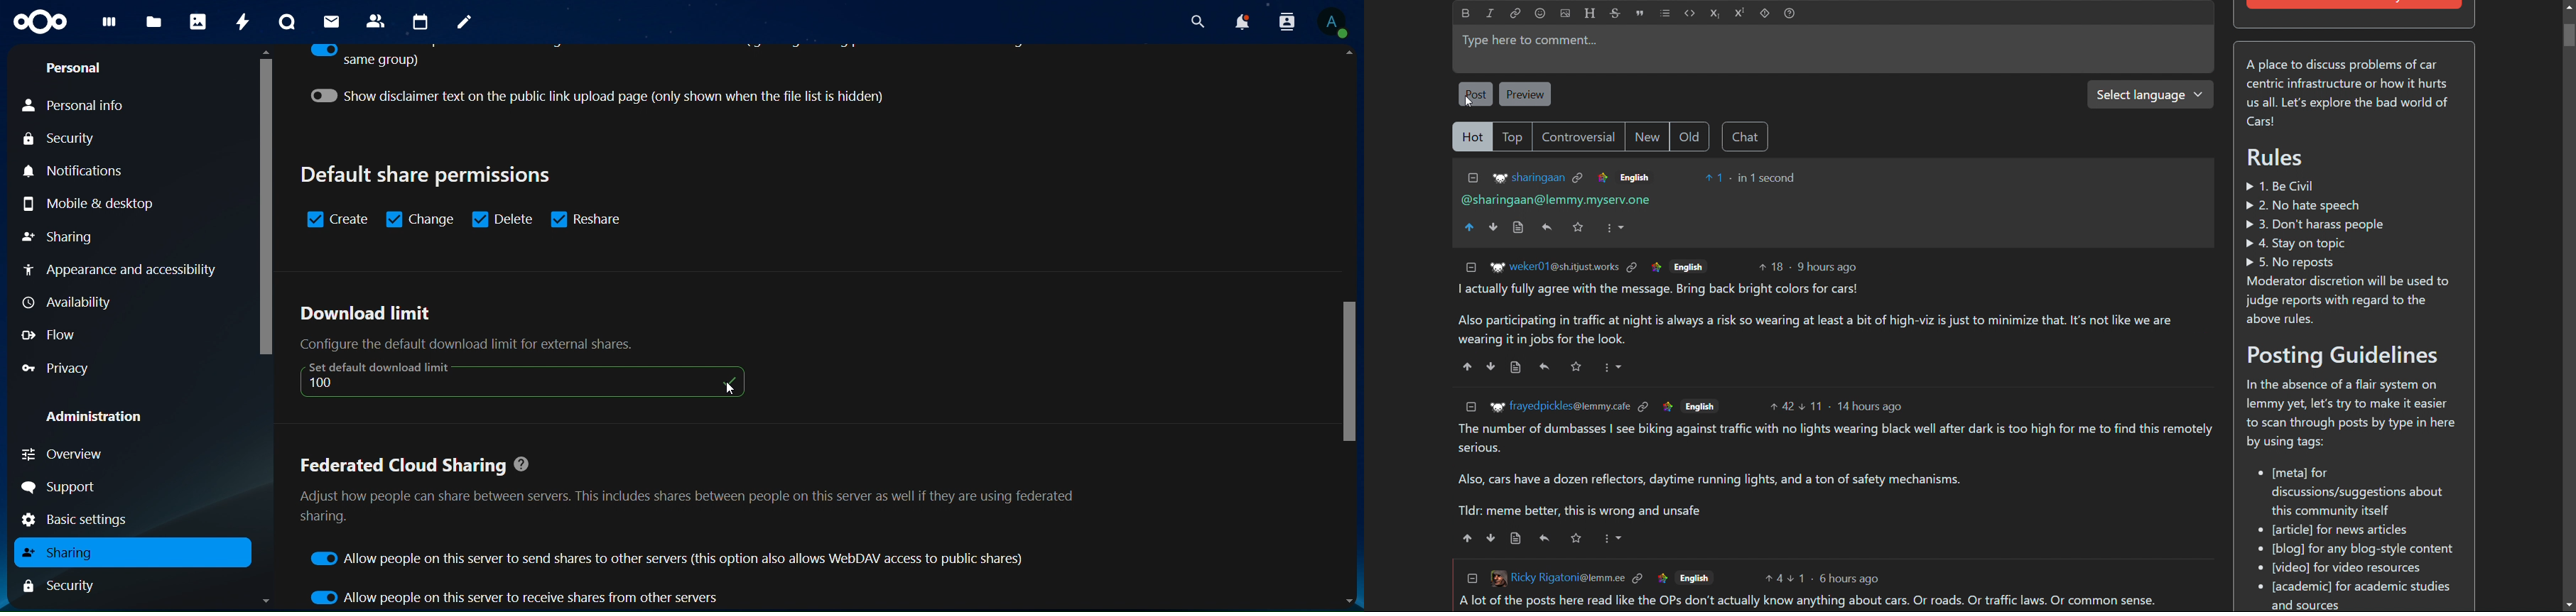  What do you see at coordinates (1579, 177) in the screenshot?
I see `Link` at bounding box center [1579, 177].